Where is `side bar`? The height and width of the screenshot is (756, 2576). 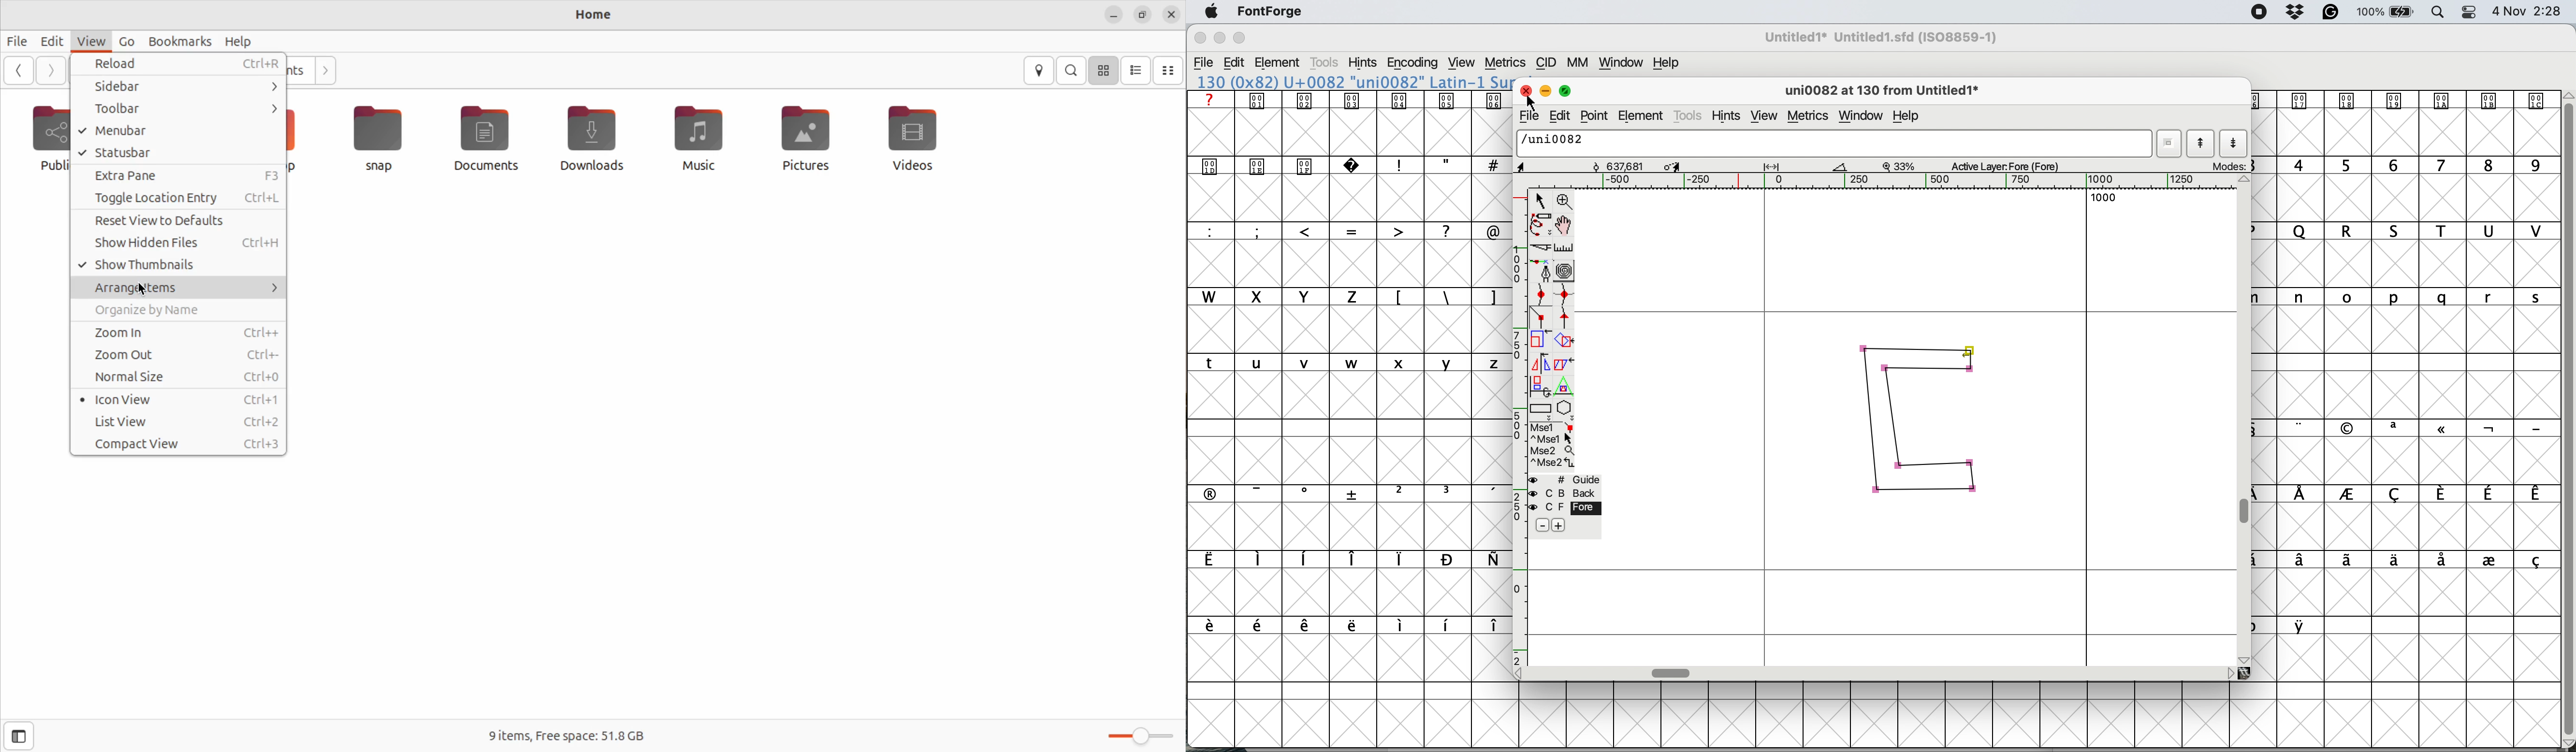 side bar is located at coordinates (179, 87).